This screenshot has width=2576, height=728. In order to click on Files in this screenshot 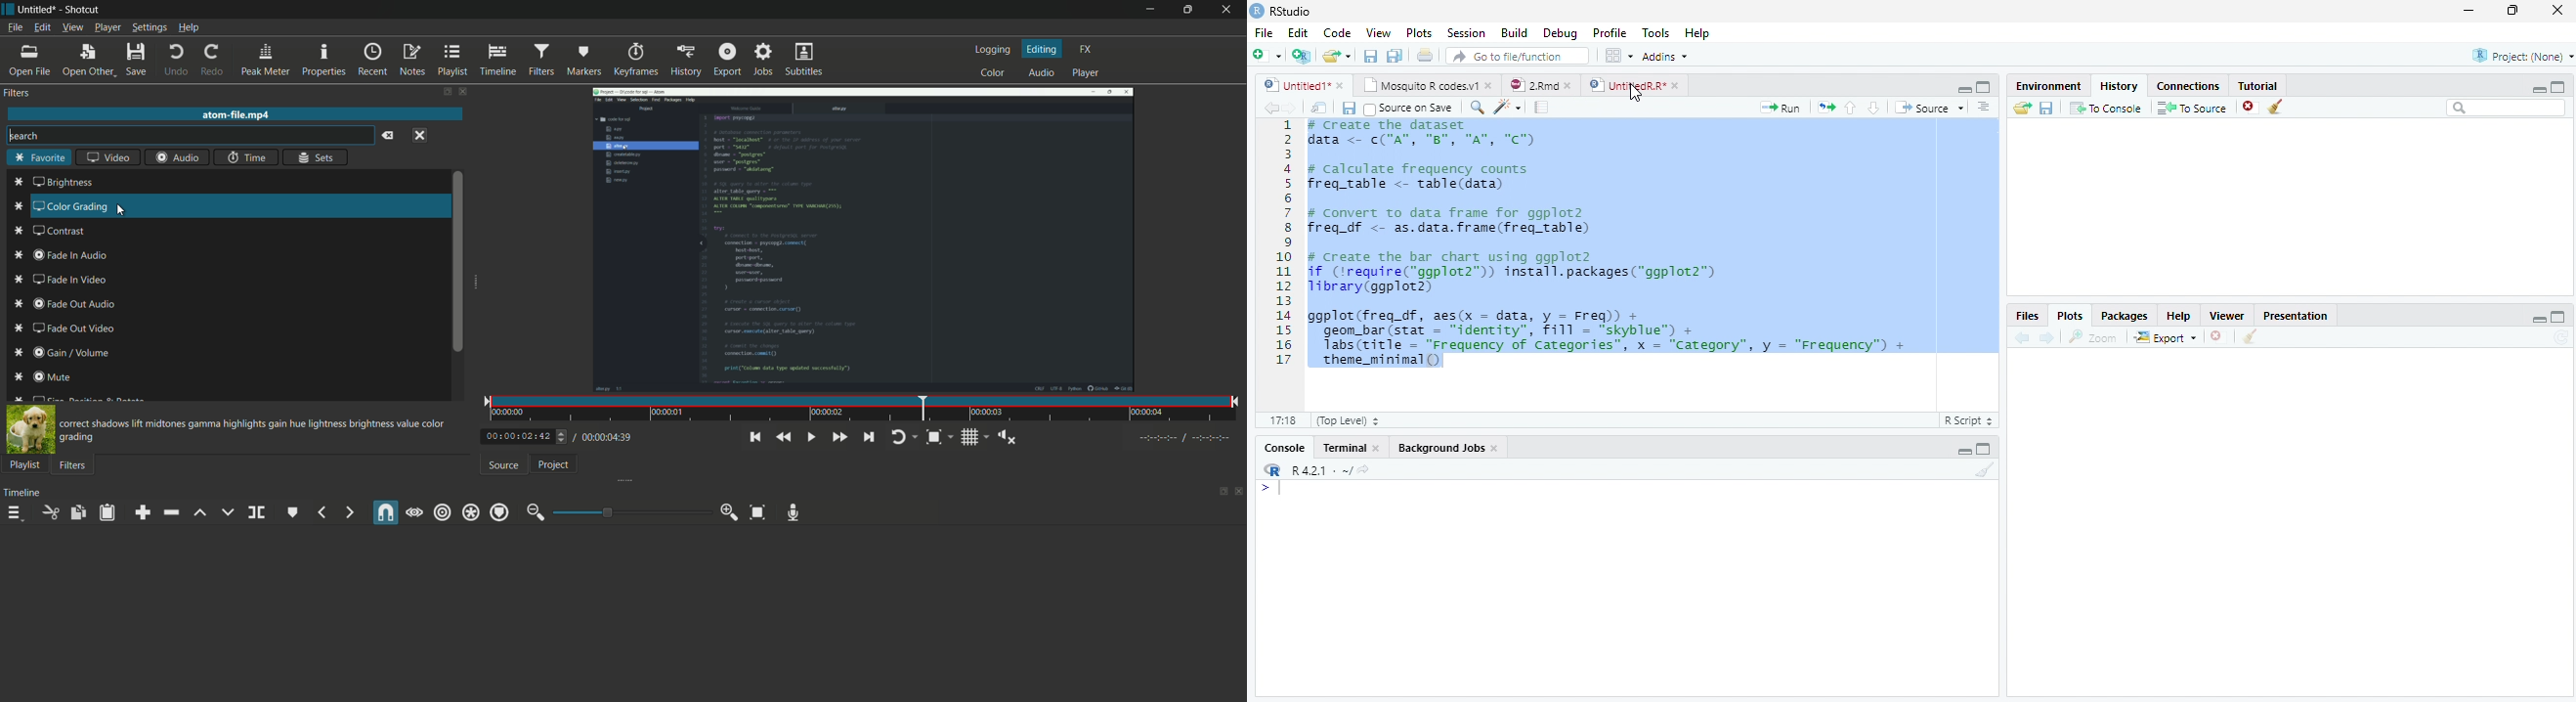, I will do `click(2030, 316)`.